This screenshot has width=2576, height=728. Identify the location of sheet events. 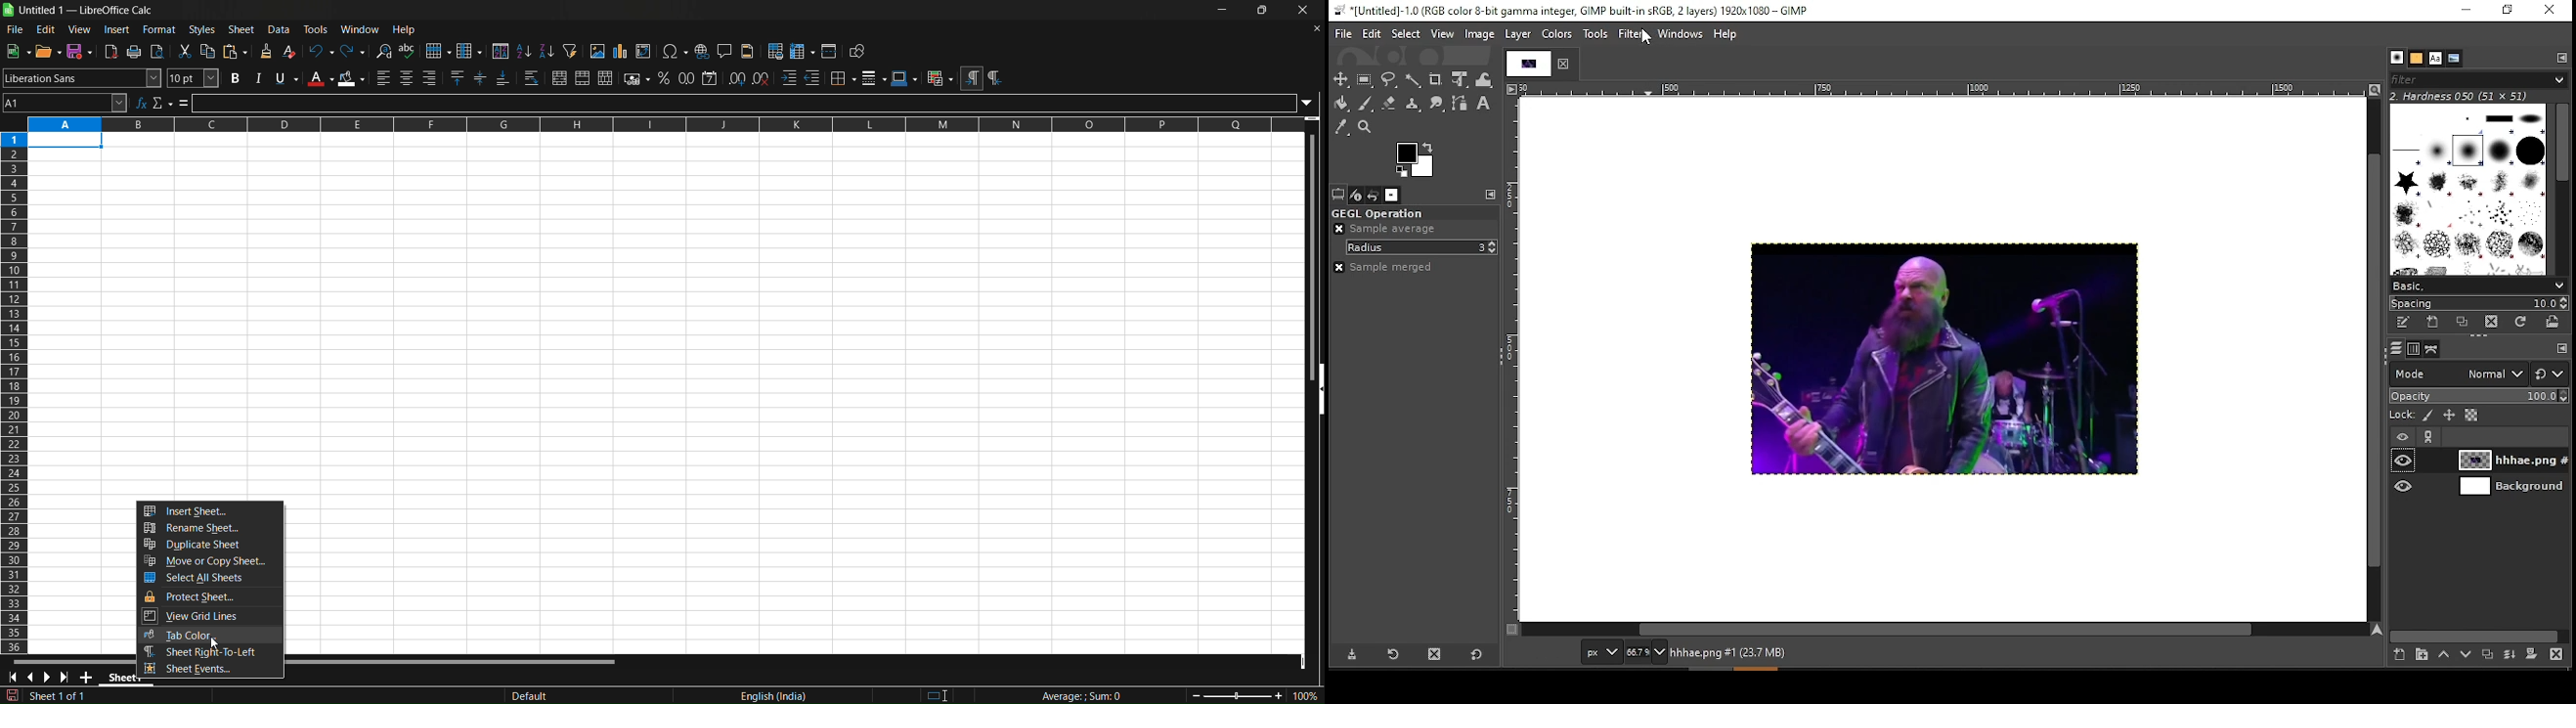
(208, 669).